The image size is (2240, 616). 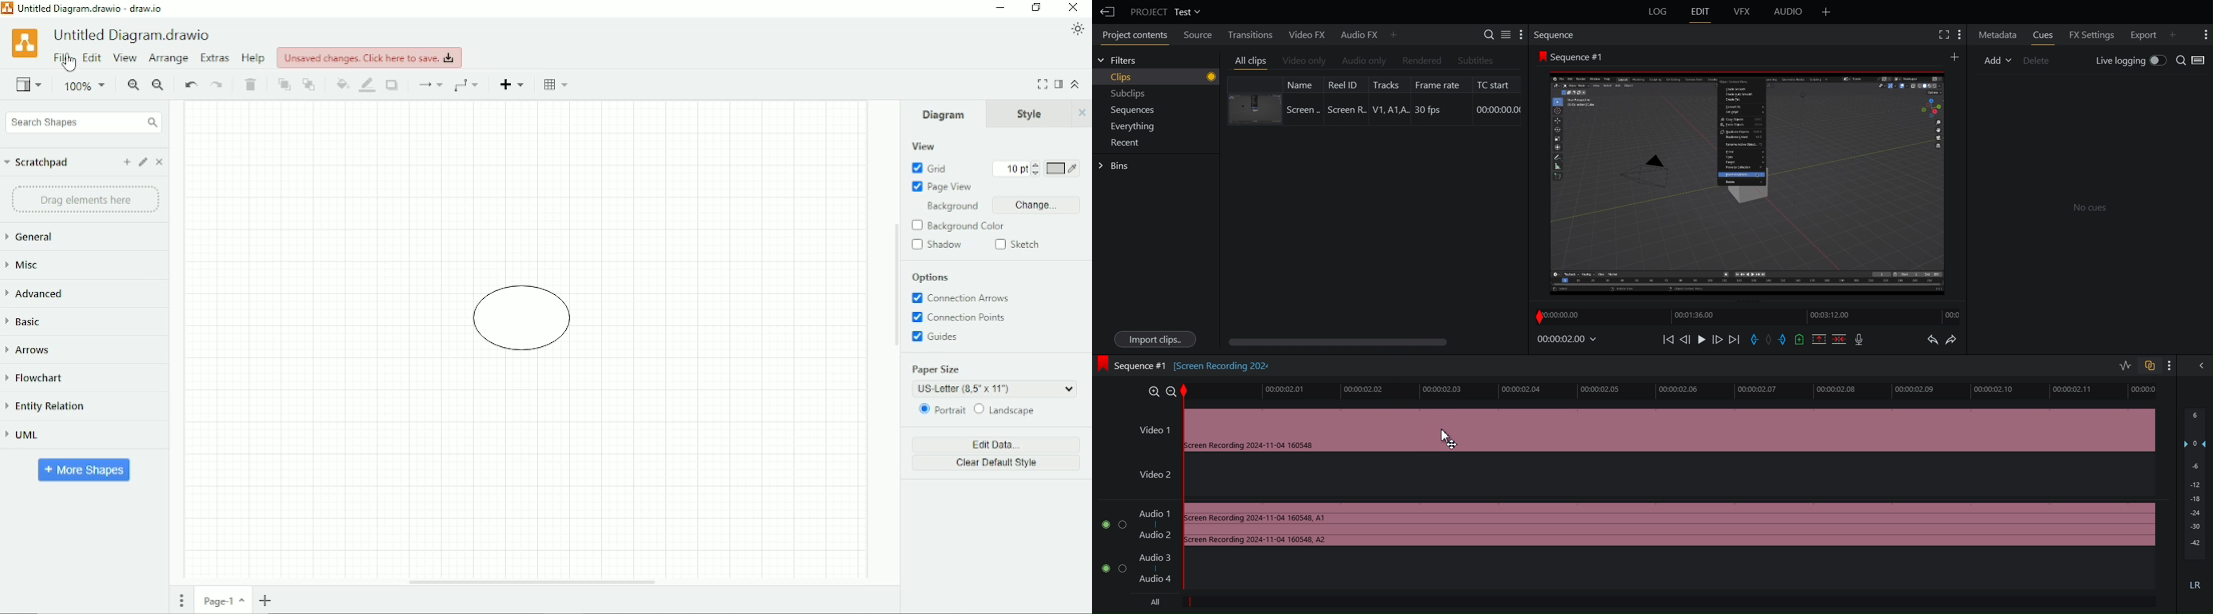 I want to click on Export, so click(x=2150, y=35).